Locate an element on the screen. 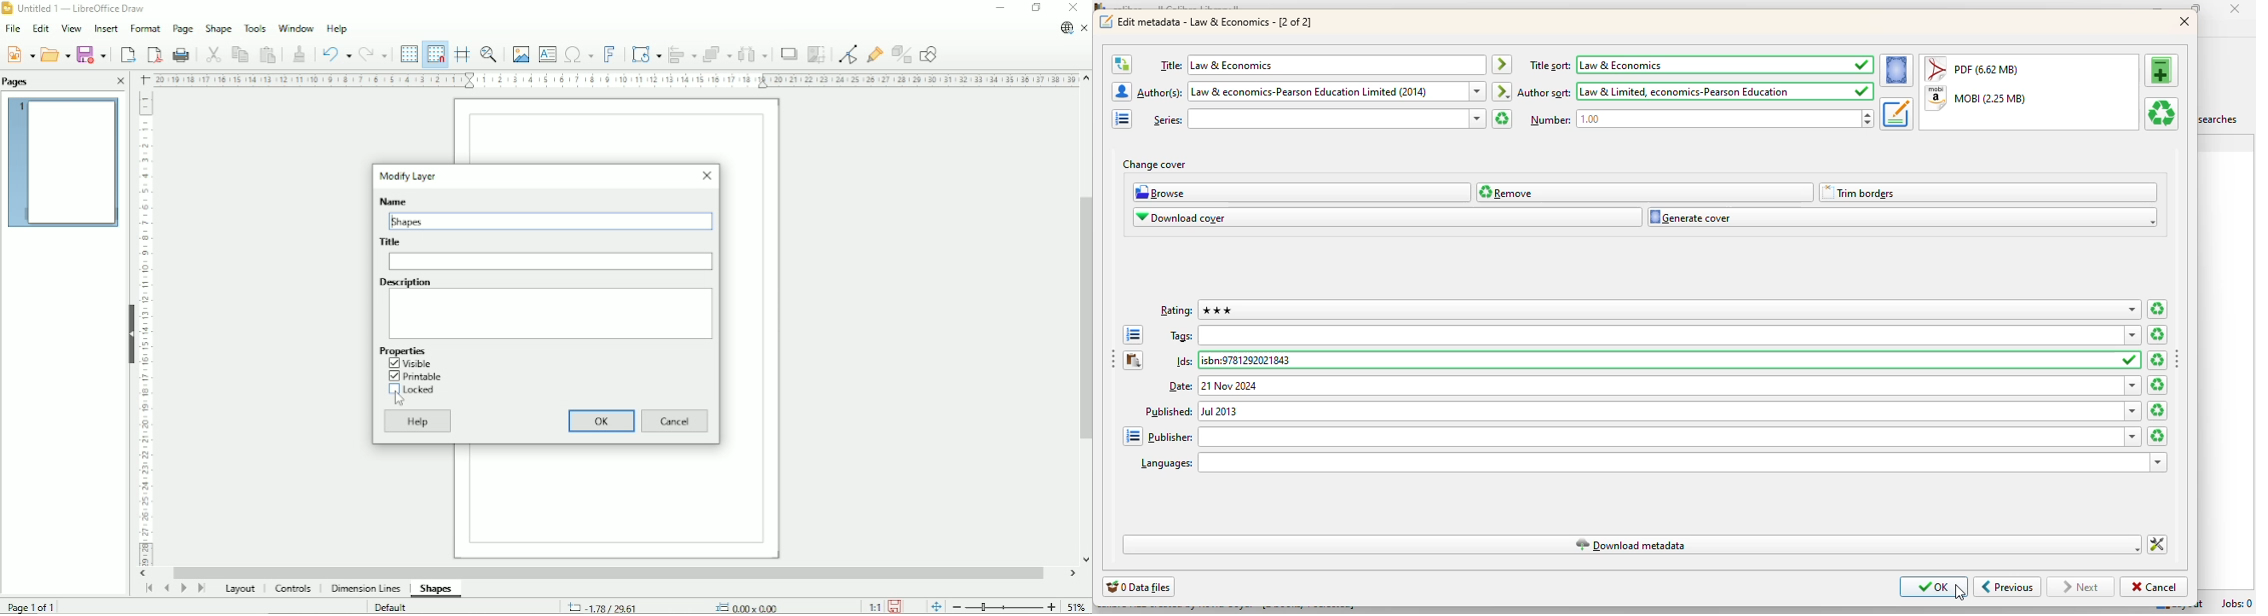  Preview is located at coordinates (62, 164).